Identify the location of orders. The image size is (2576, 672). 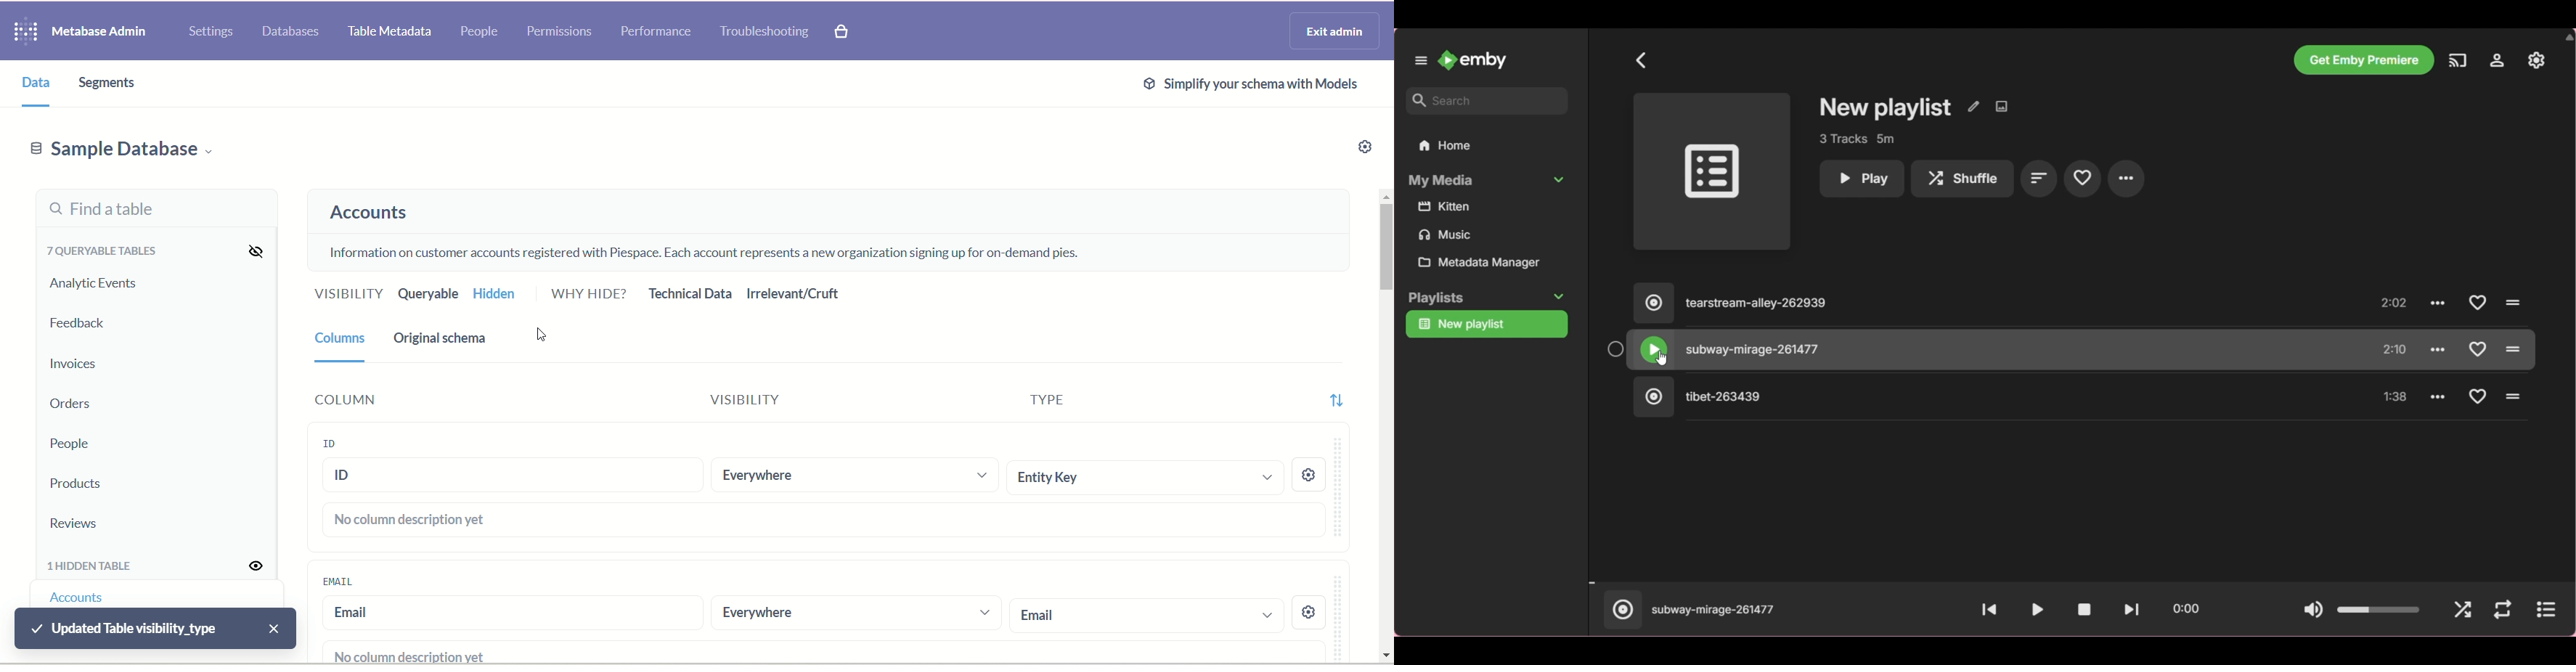
(75, 406).